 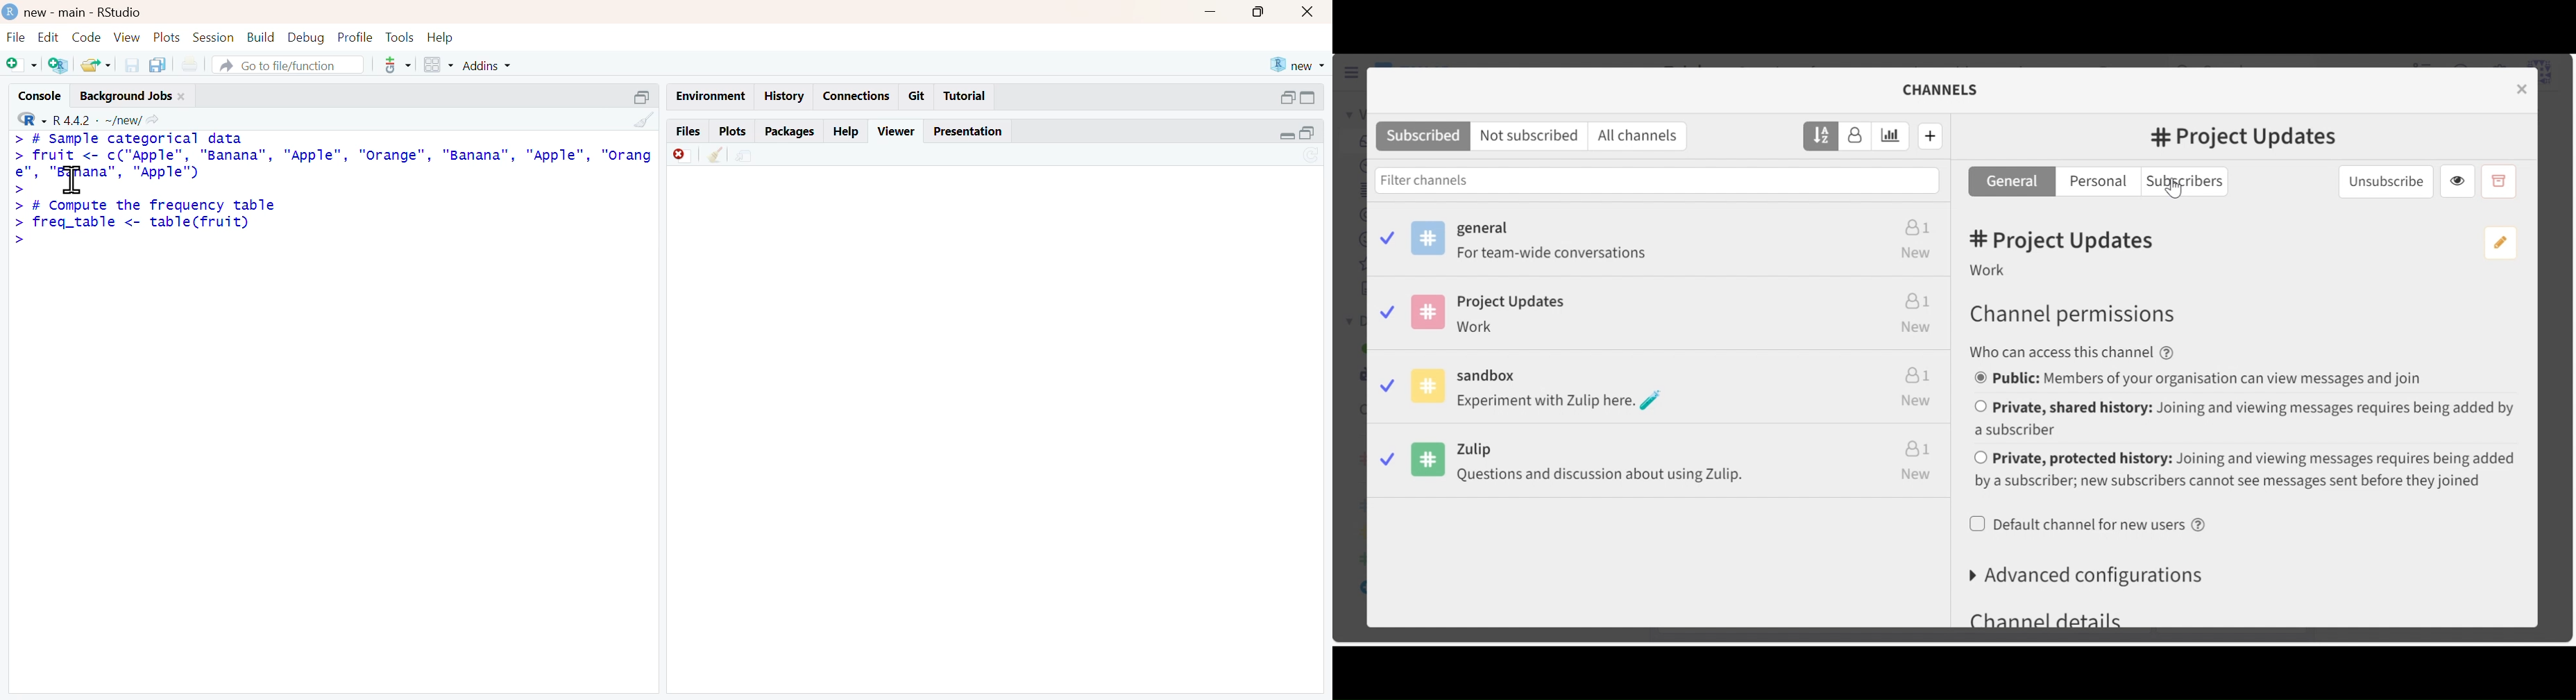 What do you see at coordinates (1282, 135) in the screenshot?
I see `expand` at bounding box center [1282, 135].